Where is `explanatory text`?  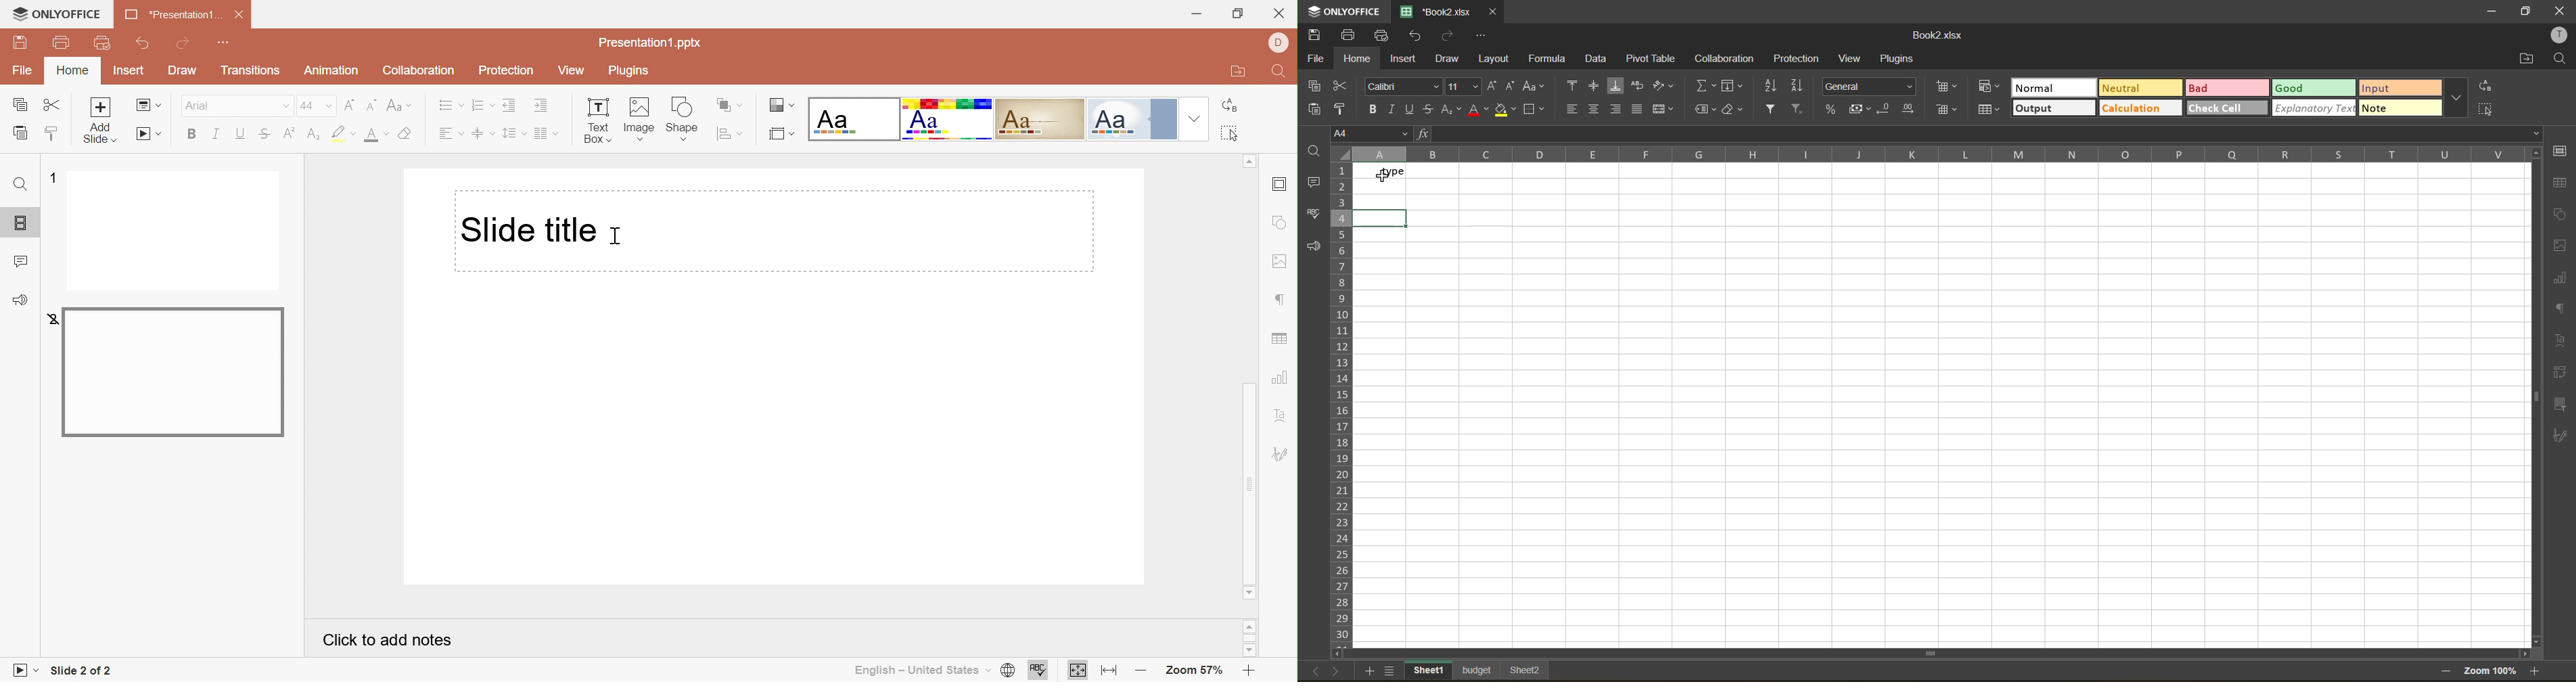 explanatory text is located at coordinates (2316, 109).